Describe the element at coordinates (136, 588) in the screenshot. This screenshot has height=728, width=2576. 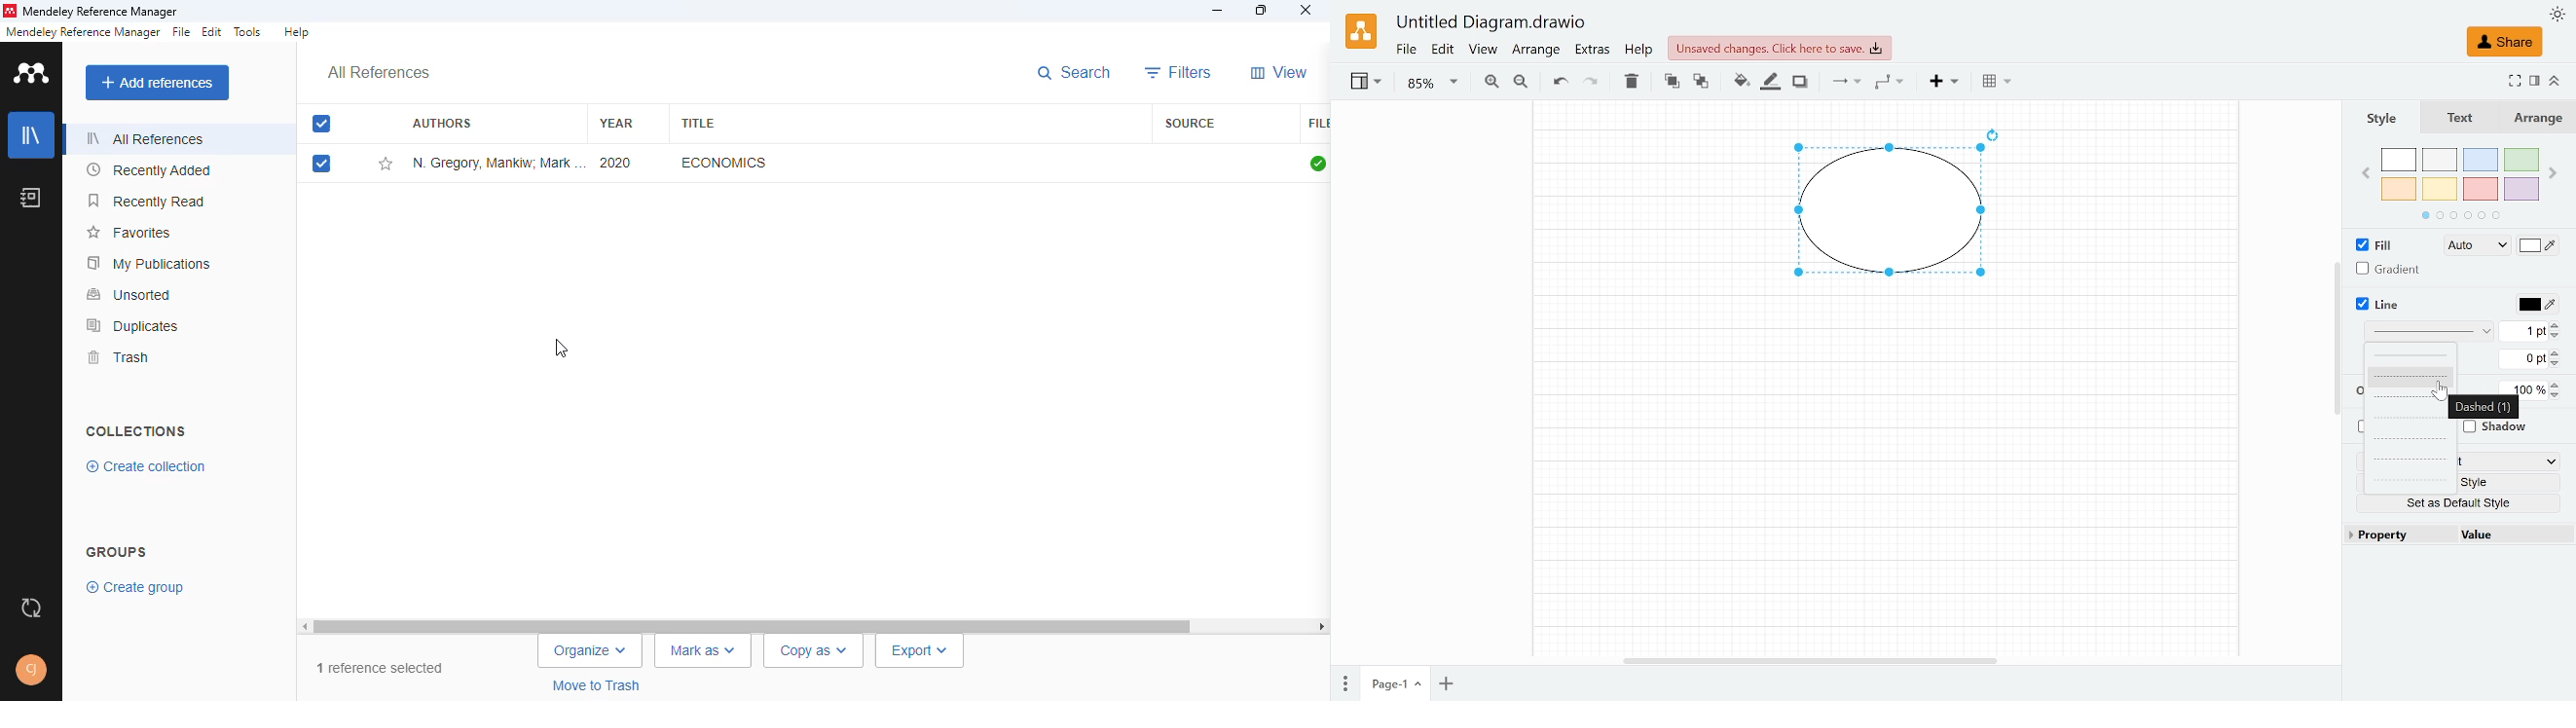
I see `create group` at that location.